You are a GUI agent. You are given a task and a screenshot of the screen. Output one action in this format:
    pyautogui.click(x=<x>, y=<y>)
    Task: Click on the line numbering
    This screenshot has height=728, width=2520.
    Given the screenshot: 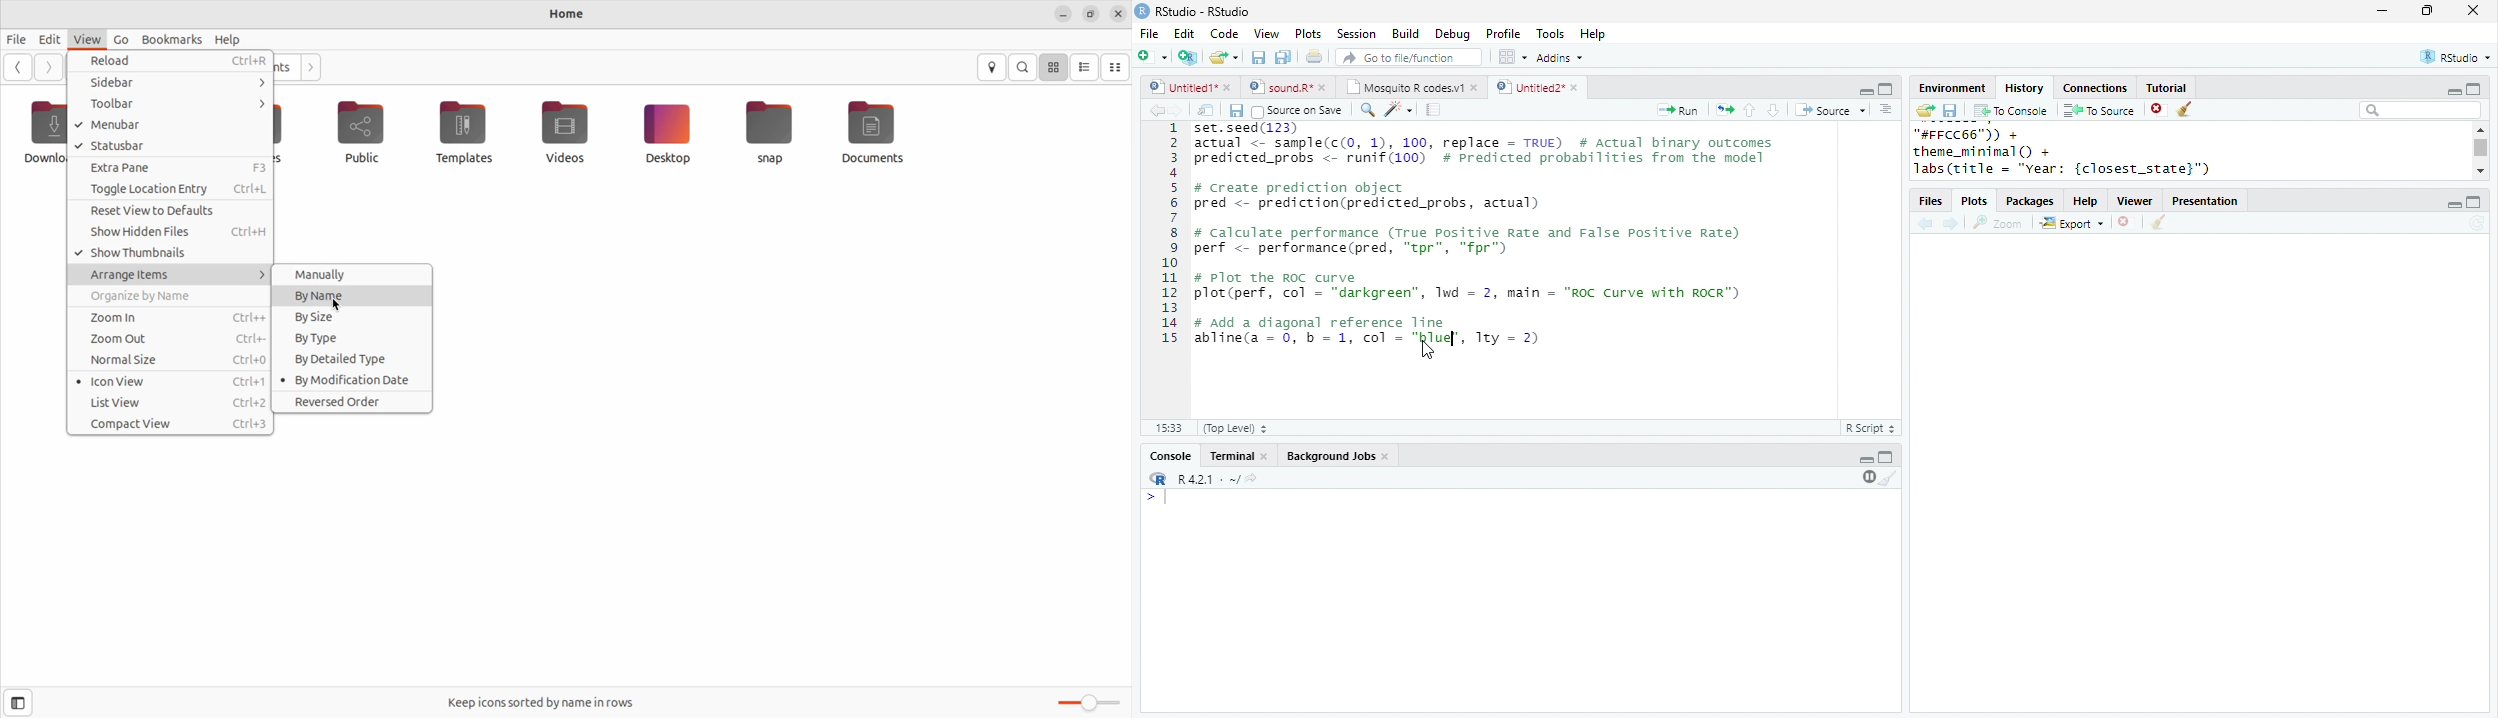 What is the action you would take?
    pyautogui.click(x=1171, y=235)
    